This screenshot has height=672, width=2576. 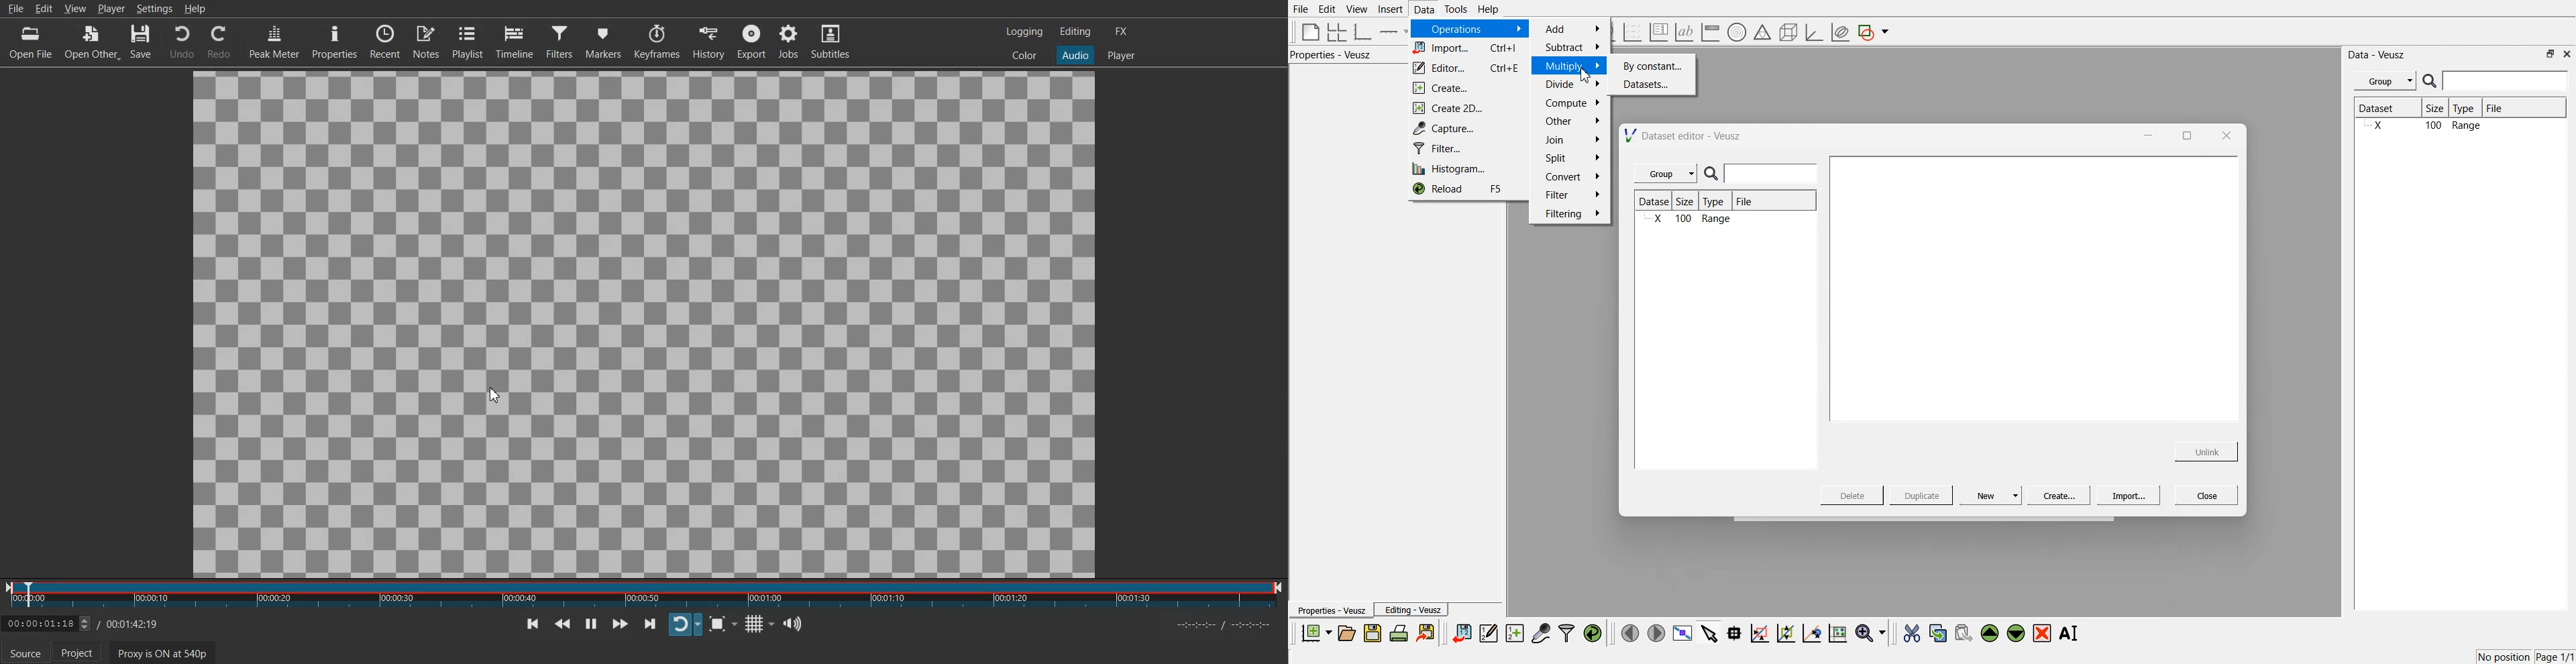 I want to click on import data sets, so click(x=1461, y=633).